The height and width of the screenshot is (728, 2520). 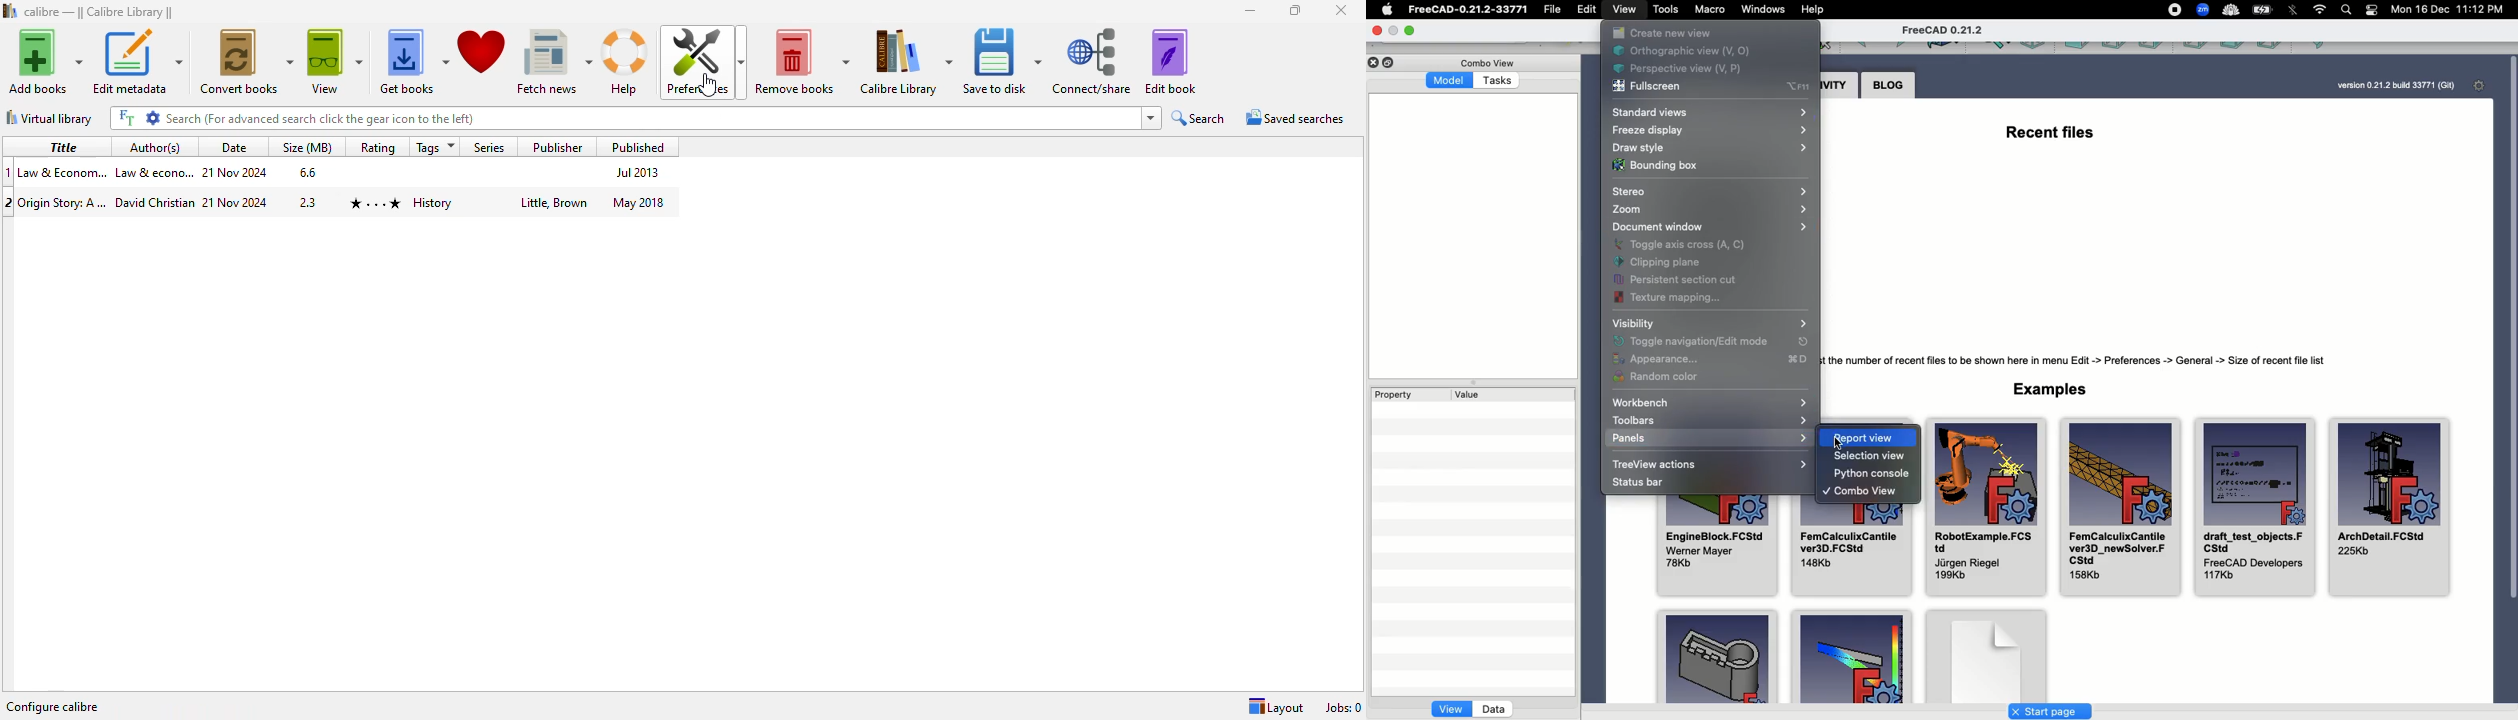 I want to click on Toggle axis cross, so click(x=1680, y=245).